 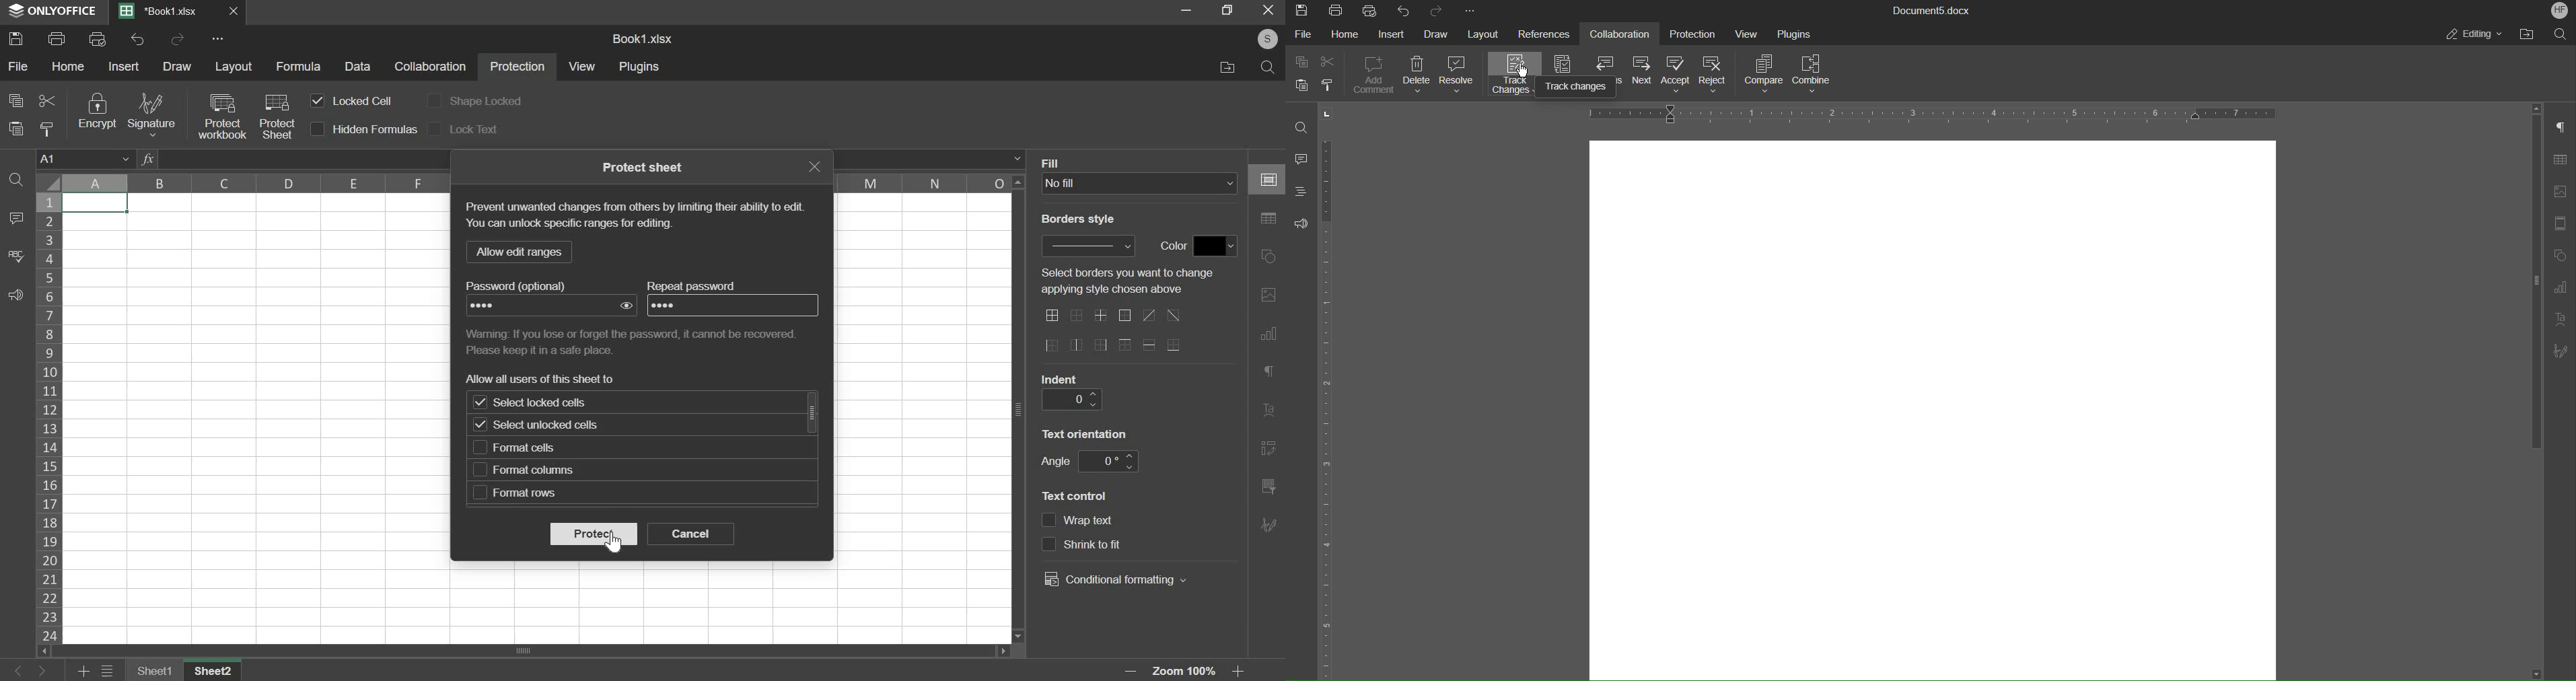 I want to click on Display Mode, so click(x=1565, y=63).